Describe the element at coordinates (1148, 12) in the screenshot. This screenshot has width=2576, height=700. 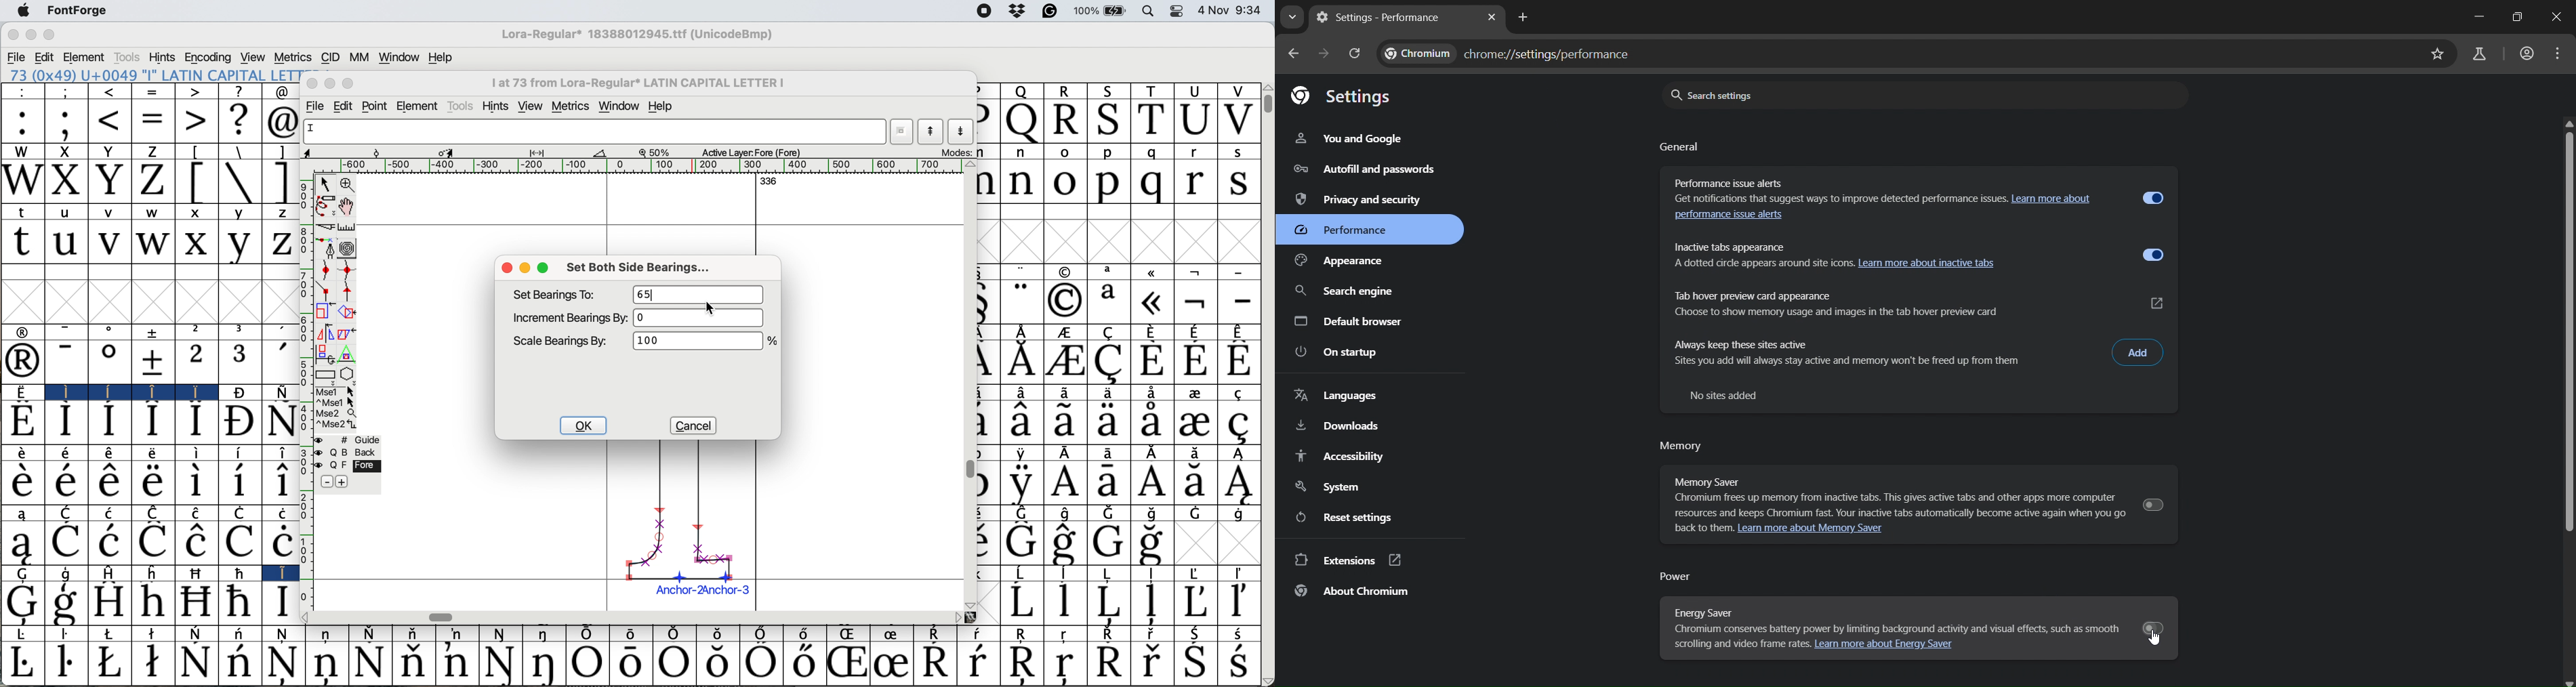
I see `spotlight search` at that location.